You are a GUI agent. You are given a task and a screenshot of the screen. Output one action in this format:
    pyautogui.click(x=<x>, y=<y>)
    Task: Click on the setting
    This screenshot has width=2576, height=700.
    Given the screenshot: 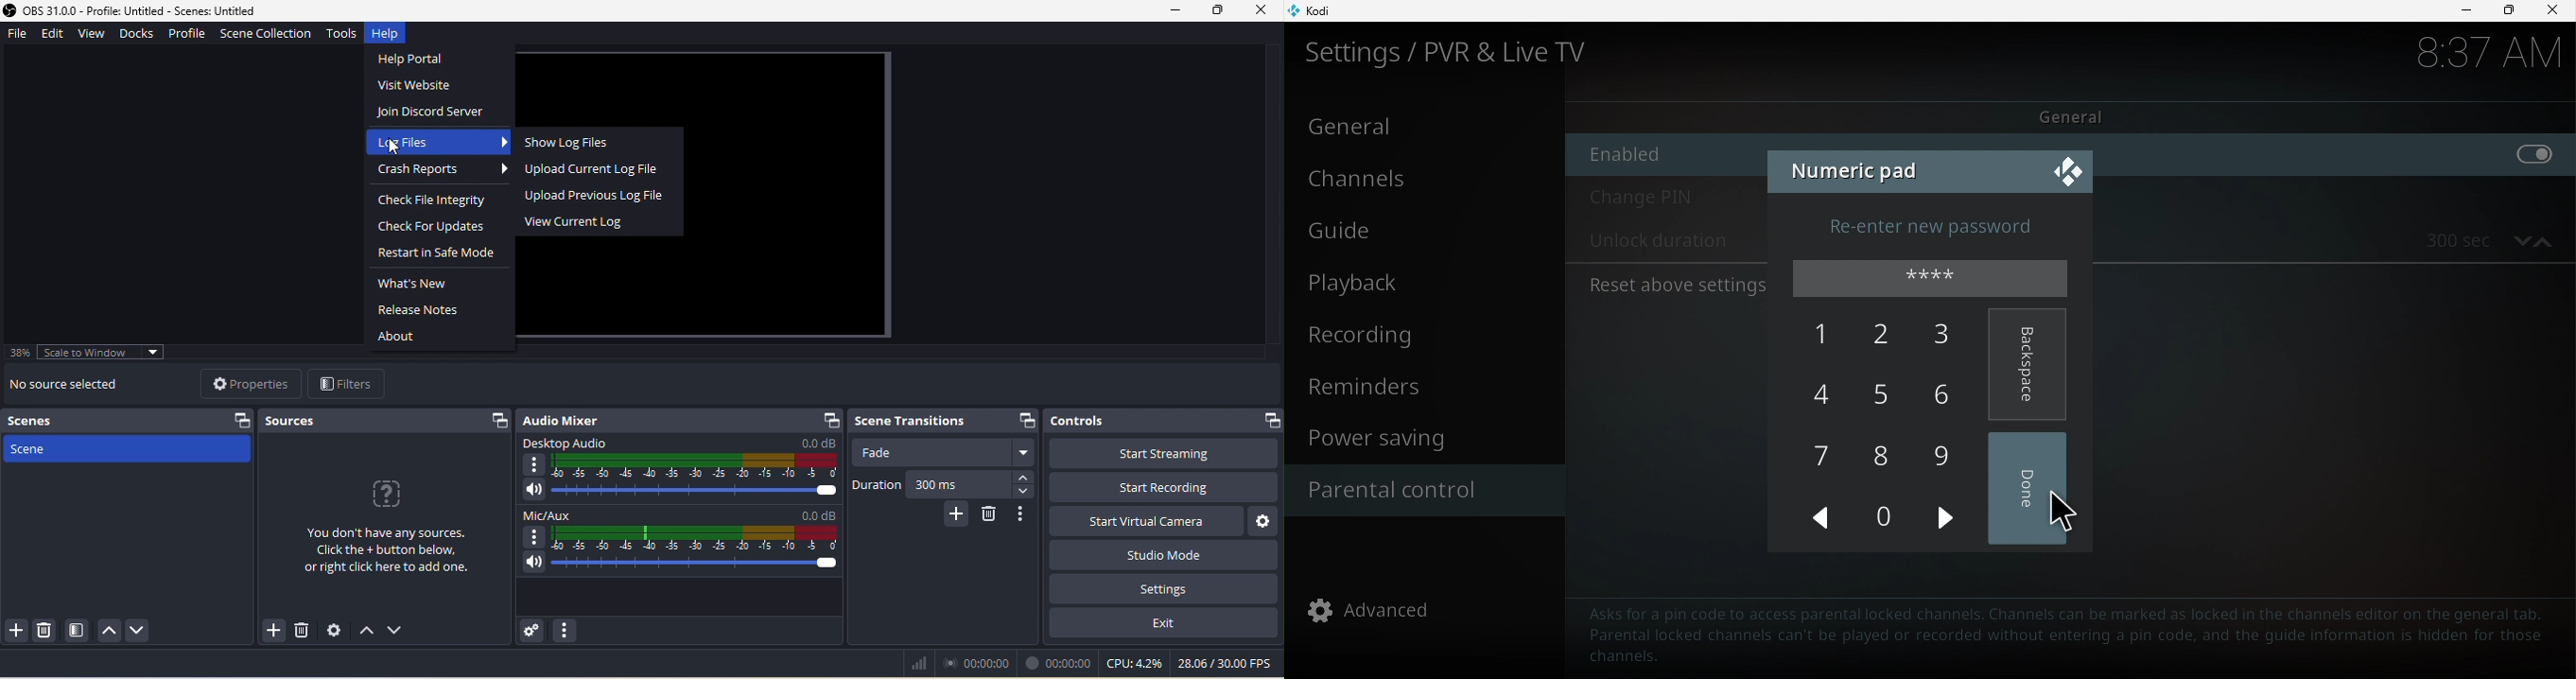 What is the action you would take?
    pyautogui.click(x=1161, y=590)
    